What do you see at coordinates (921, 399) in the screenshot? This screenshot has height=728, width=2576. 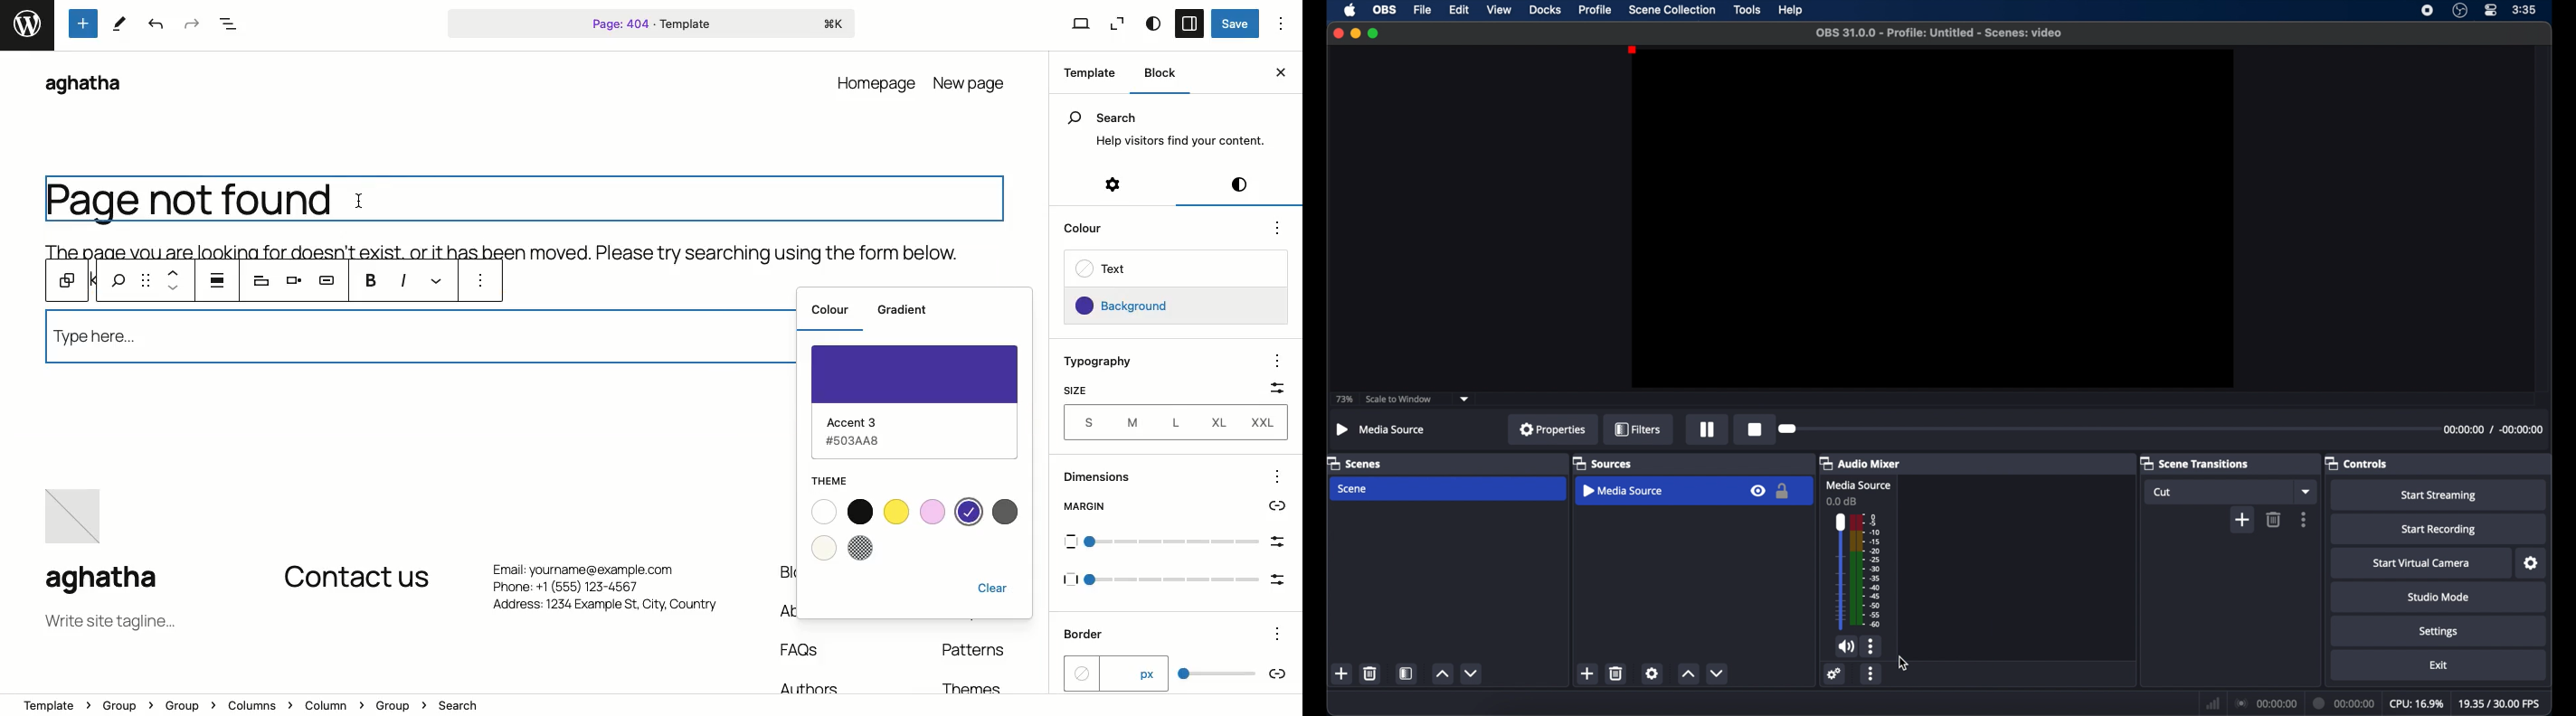 I see `Accent 3 selected` at bounding box center [921, 399].